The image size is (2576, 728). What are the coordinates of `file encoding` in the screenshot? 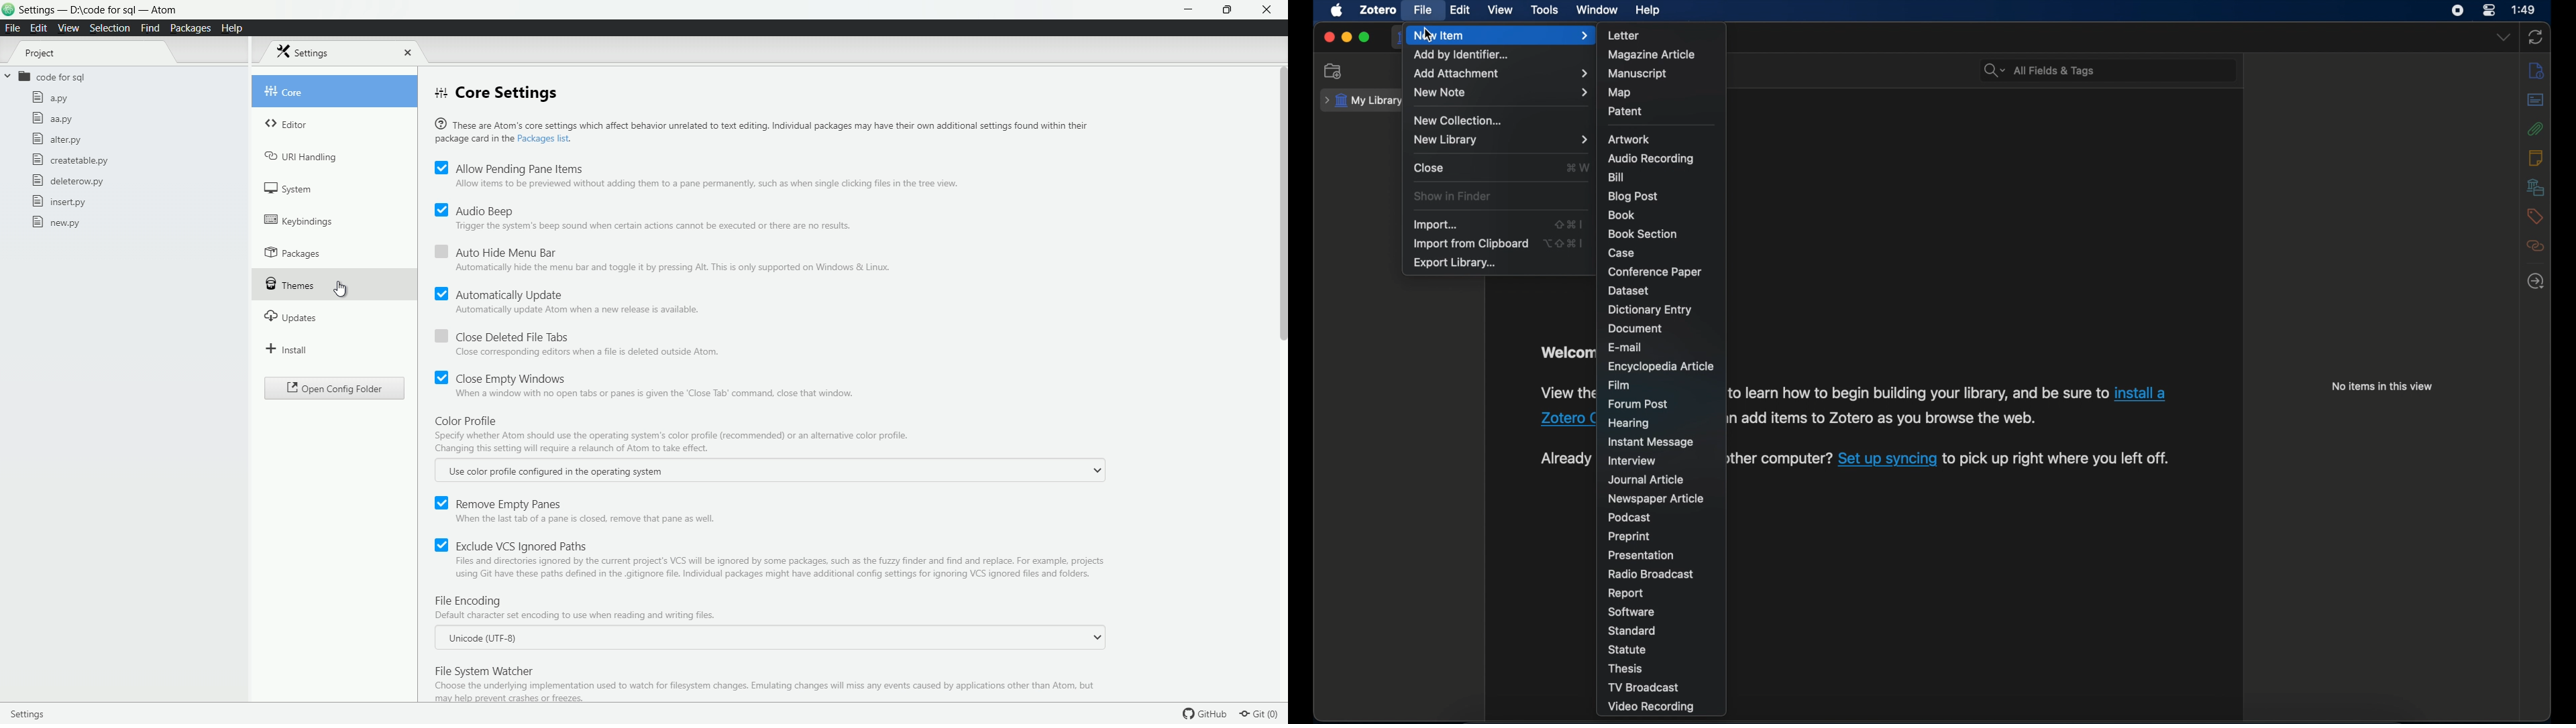 It's located at (468, 602).